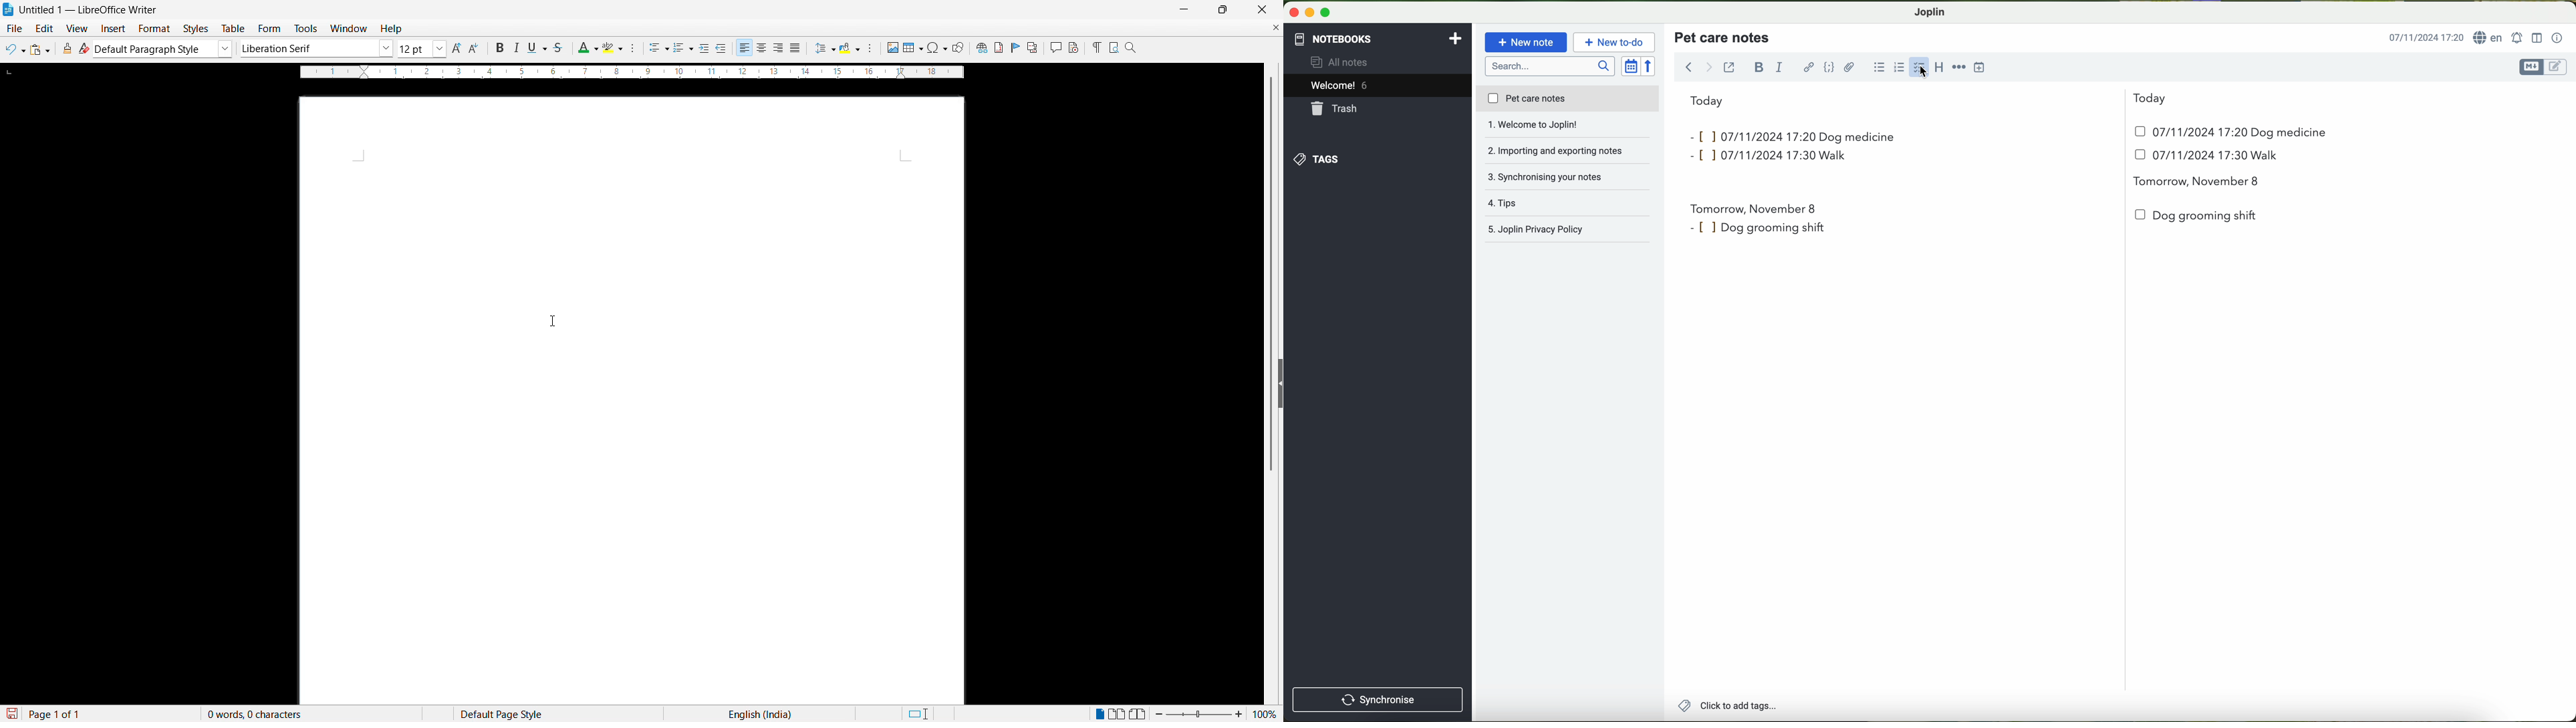 This screenshot has width=2576, height=728. I want to click on dog medicine, so click(2289, 133).